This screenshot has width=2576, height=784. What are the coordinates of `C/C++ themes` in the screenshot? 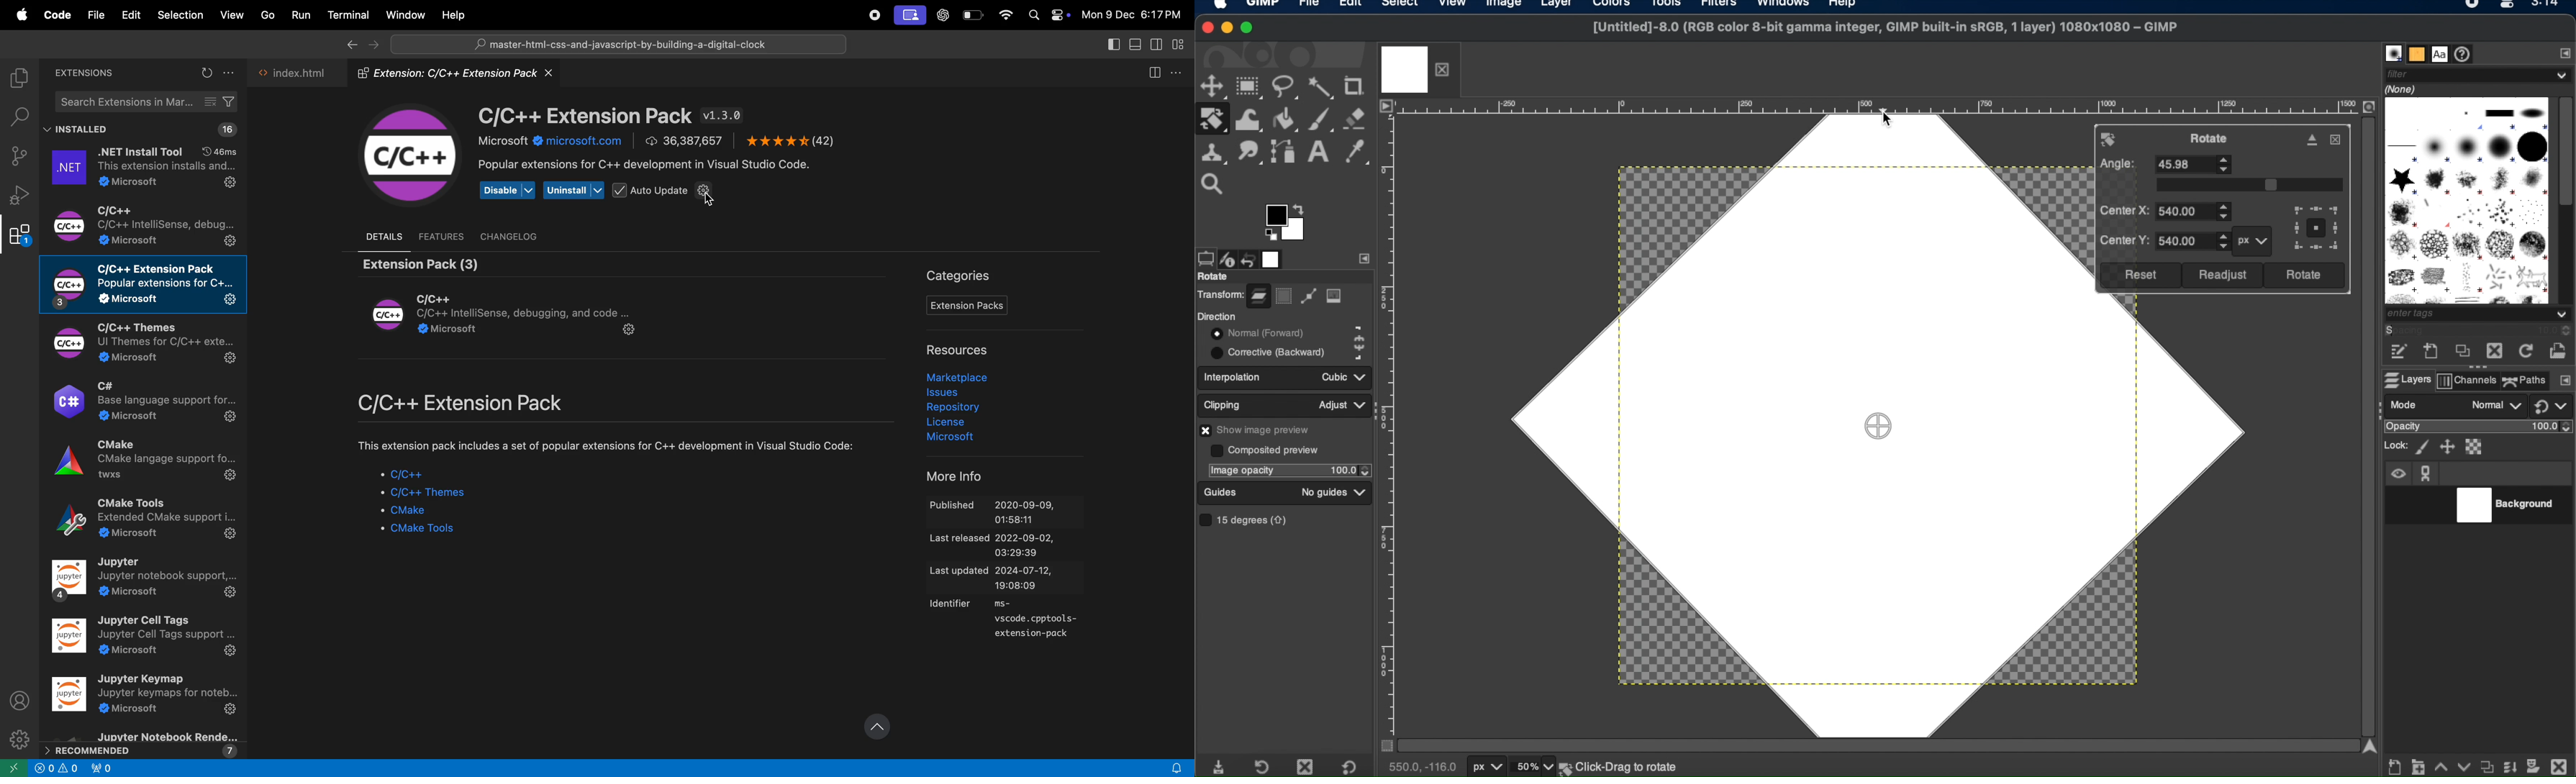 It's located at (139, 343).